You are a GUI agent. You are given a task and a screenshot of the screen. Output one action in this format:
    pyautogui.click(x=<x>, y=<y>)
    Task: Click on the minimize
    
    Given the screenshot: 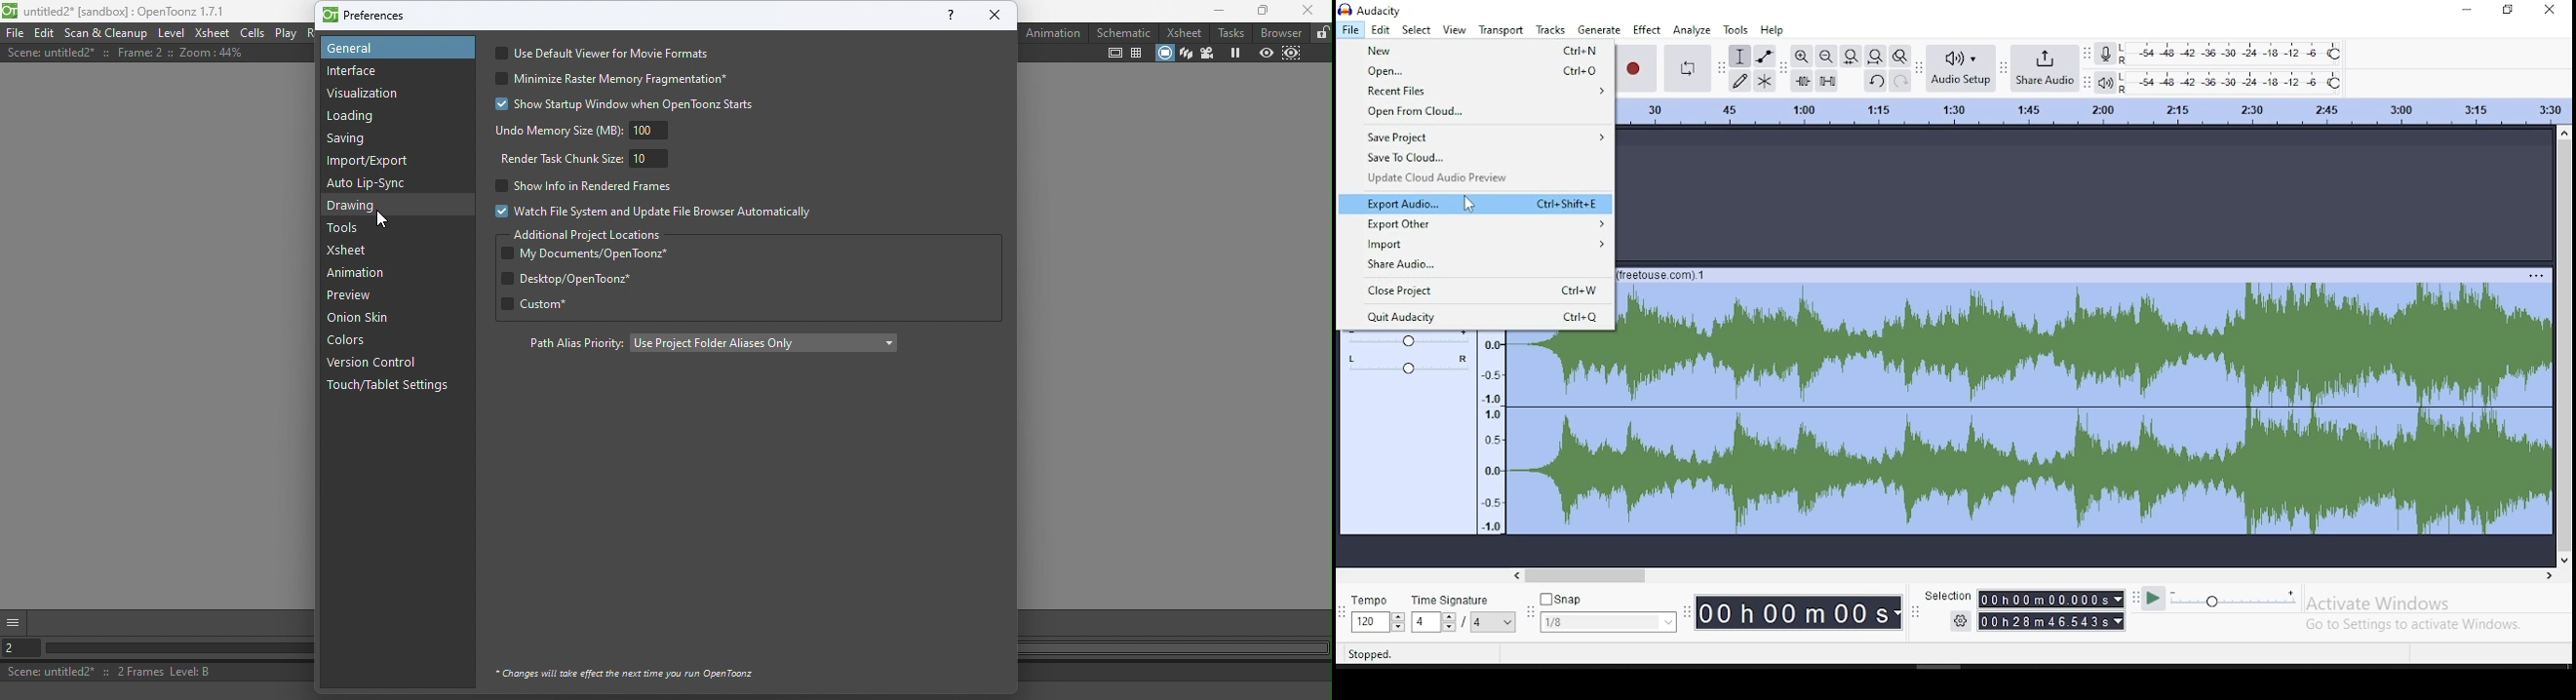 What is the action you would take?
    pyautogui.click(x=2465, y=10)
    